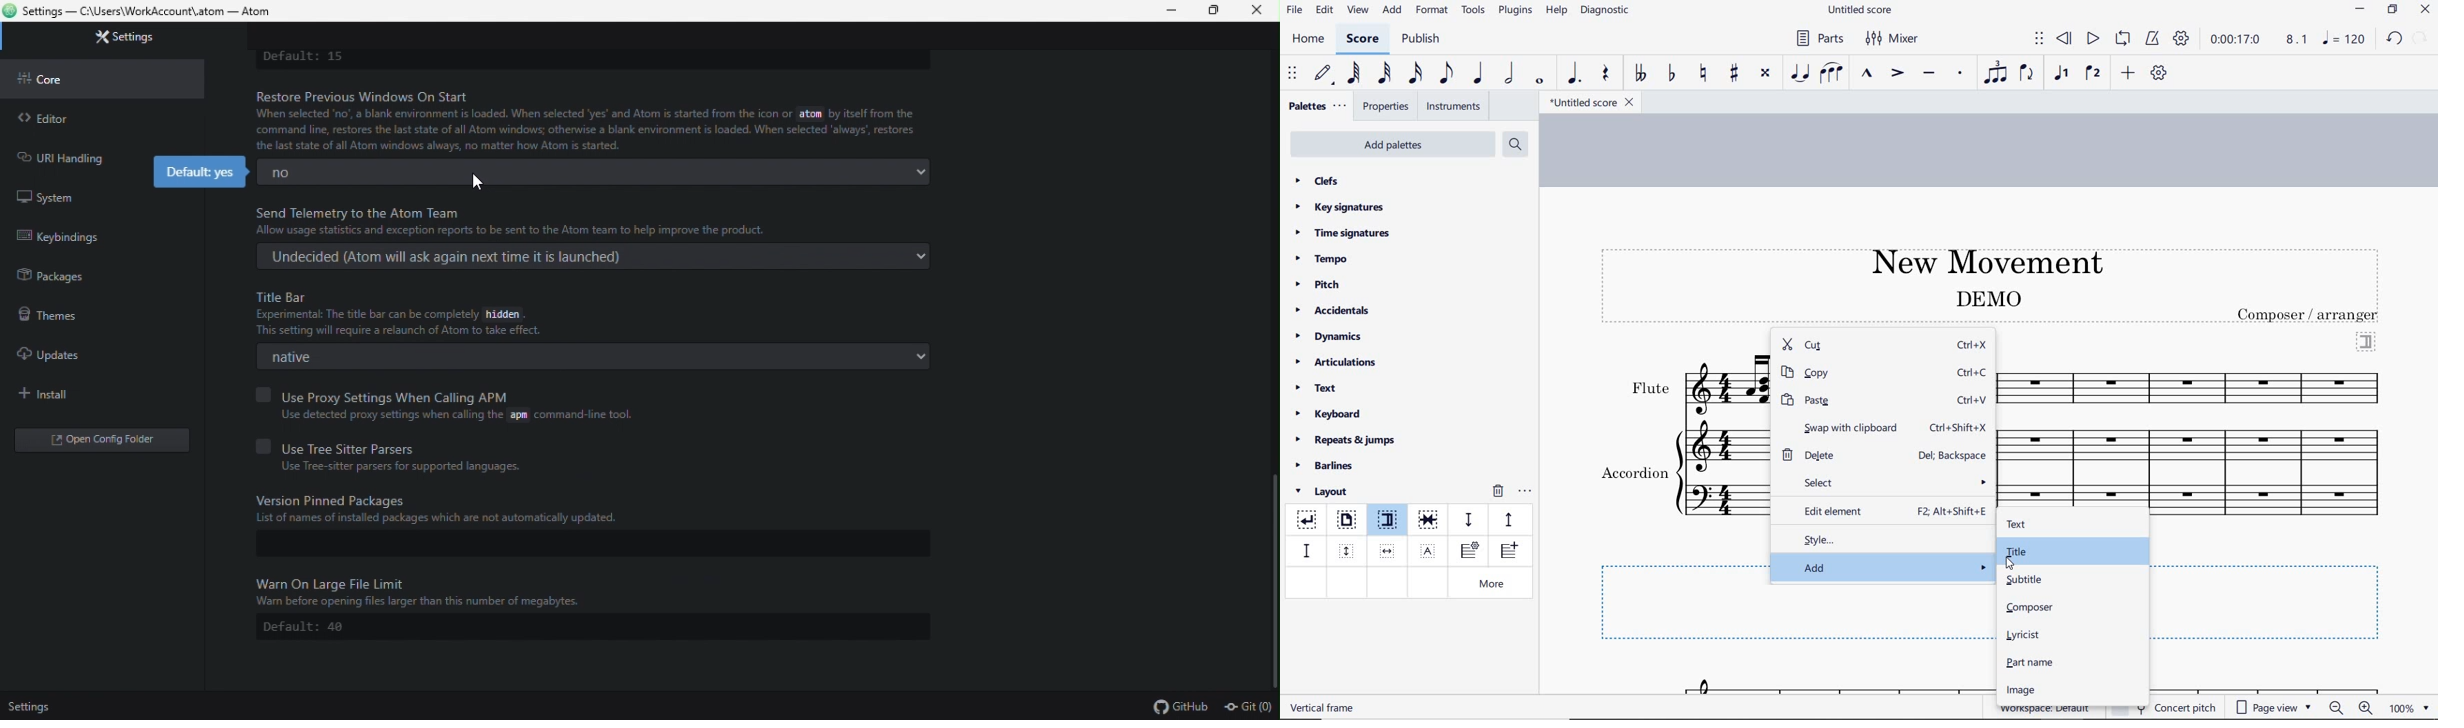  I want to click on page break, so click(1346, 521).